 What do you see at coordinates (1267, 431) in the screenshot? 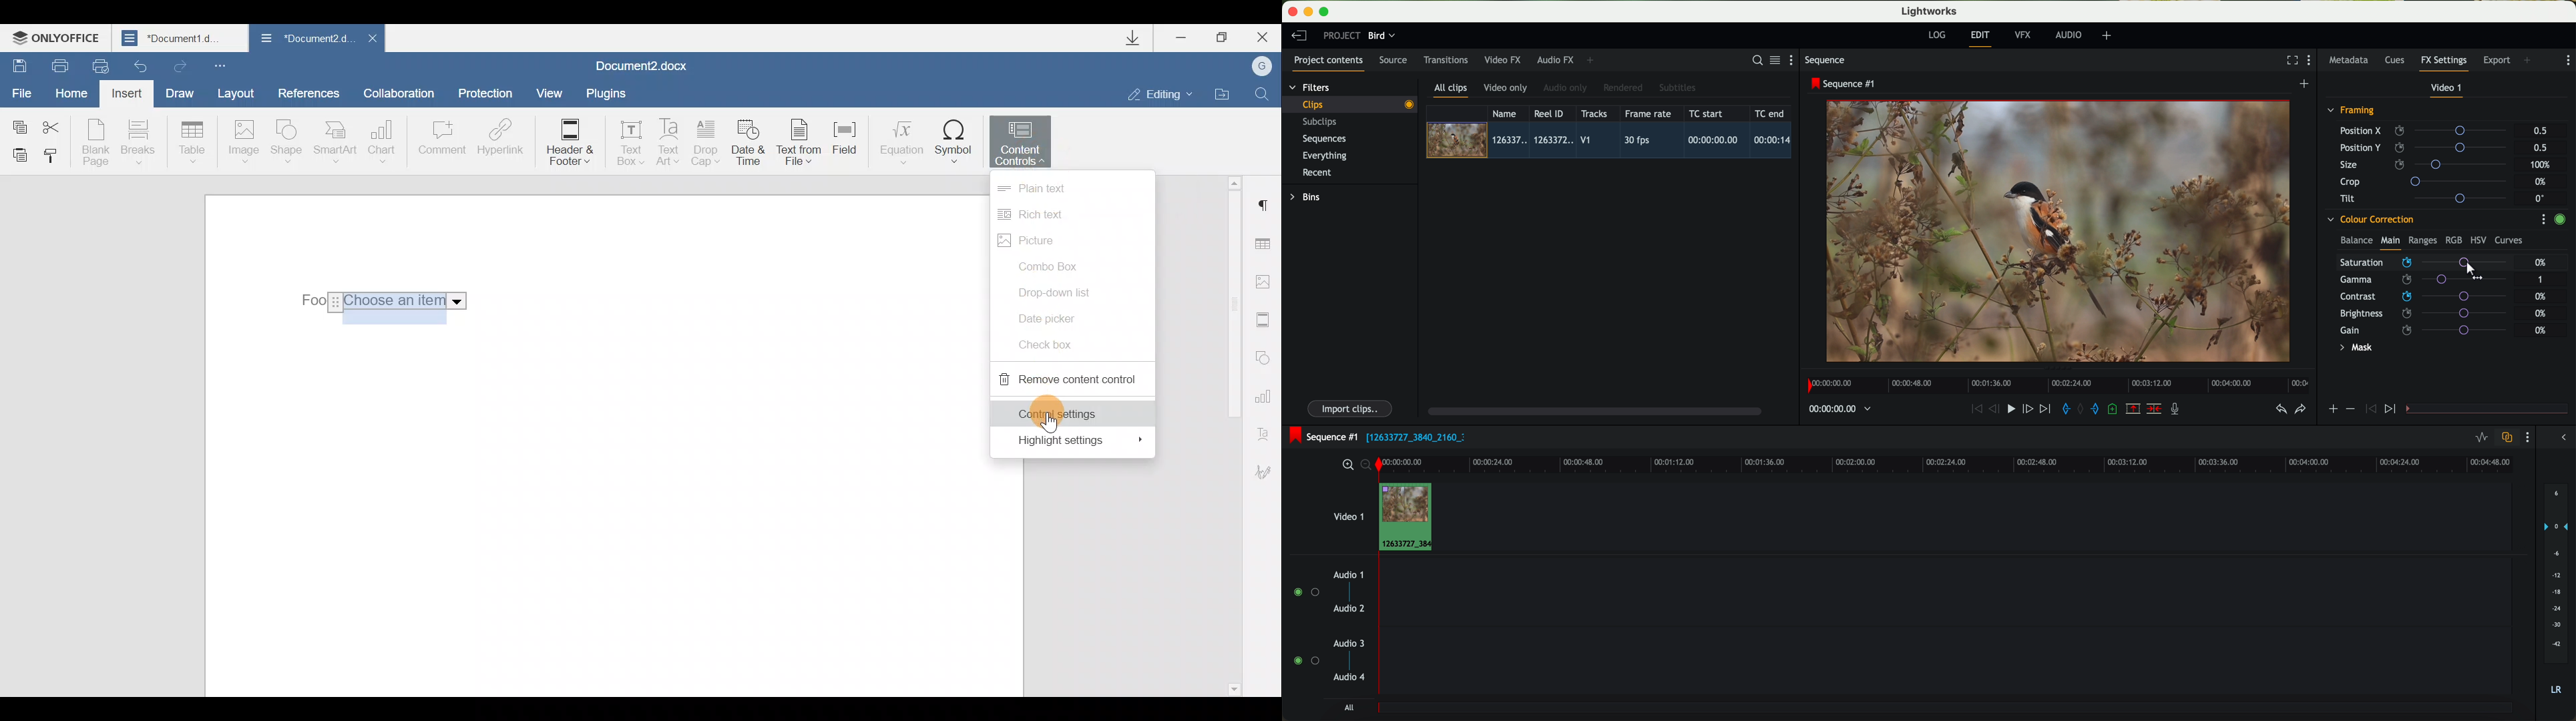
I see `Text Art settings` at bounding box center [1267, 431].